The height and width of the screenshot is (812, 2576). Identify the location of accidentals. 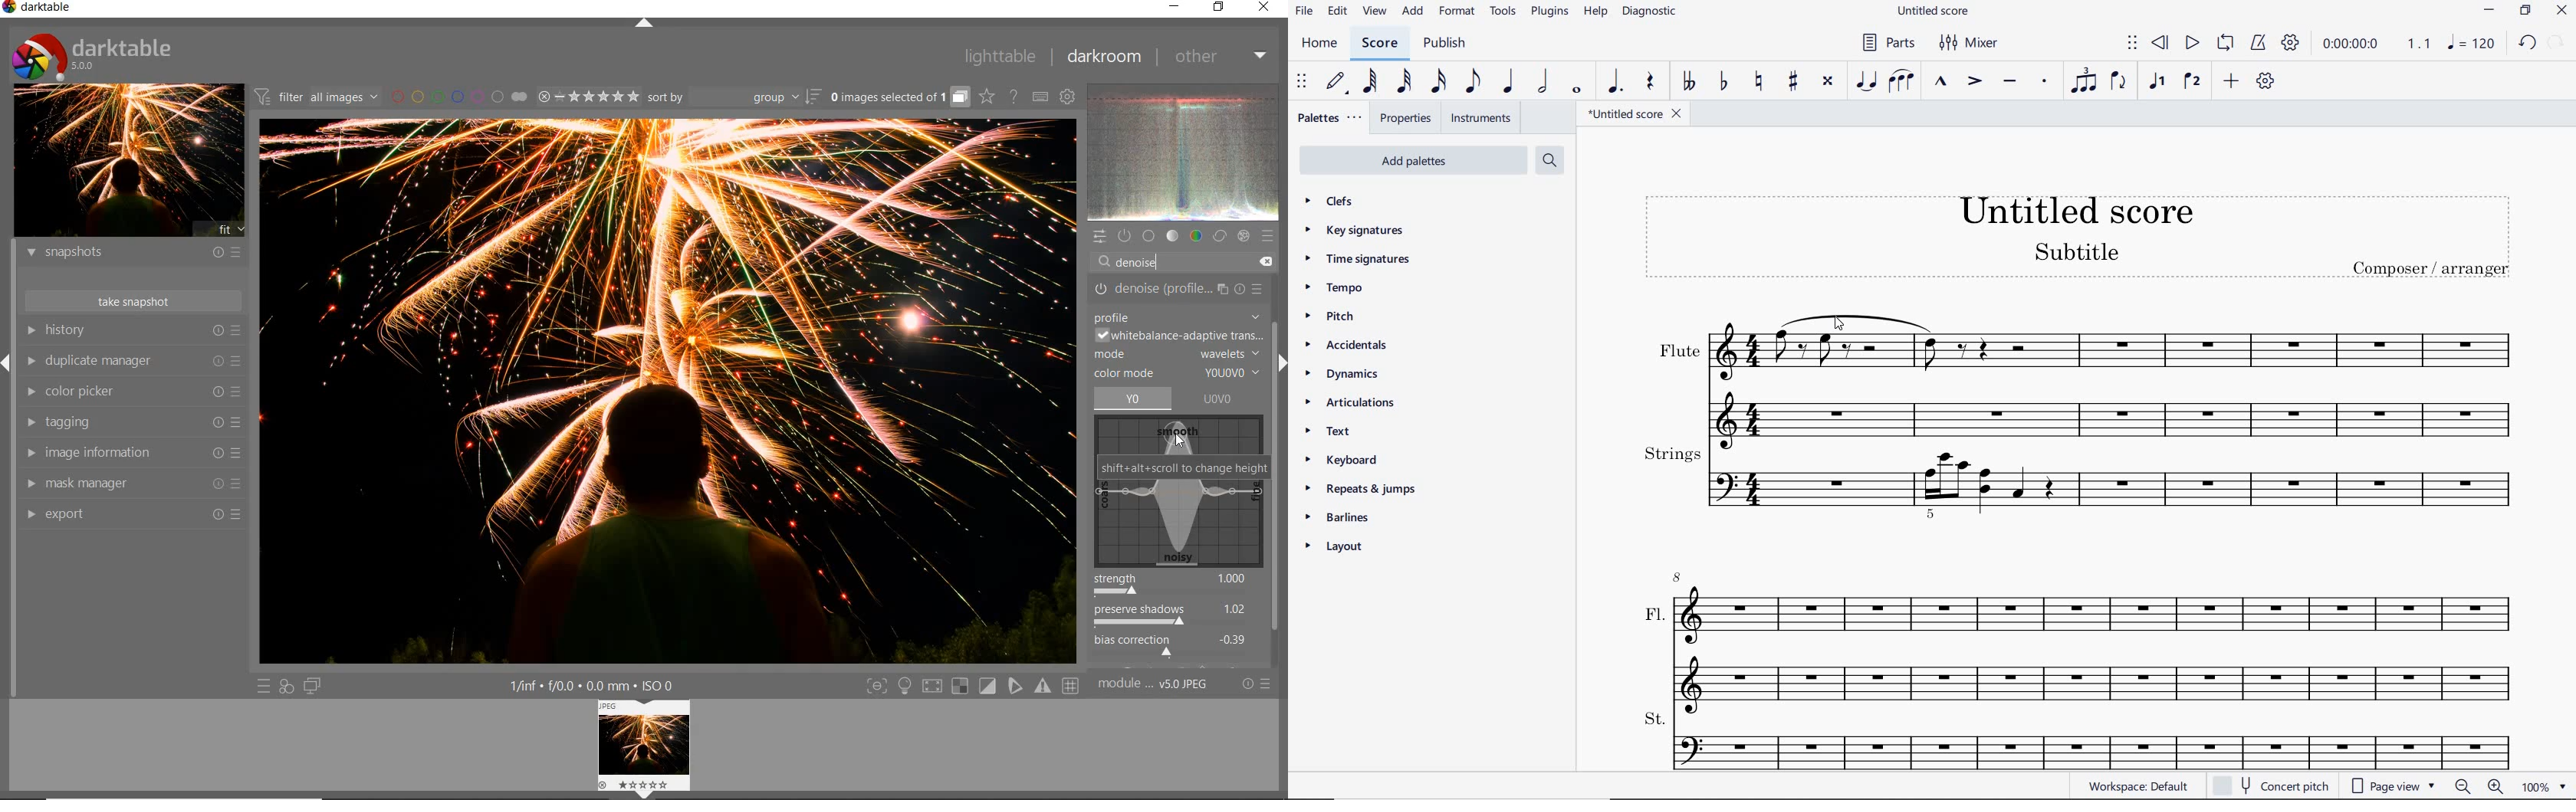
(1345, 346).